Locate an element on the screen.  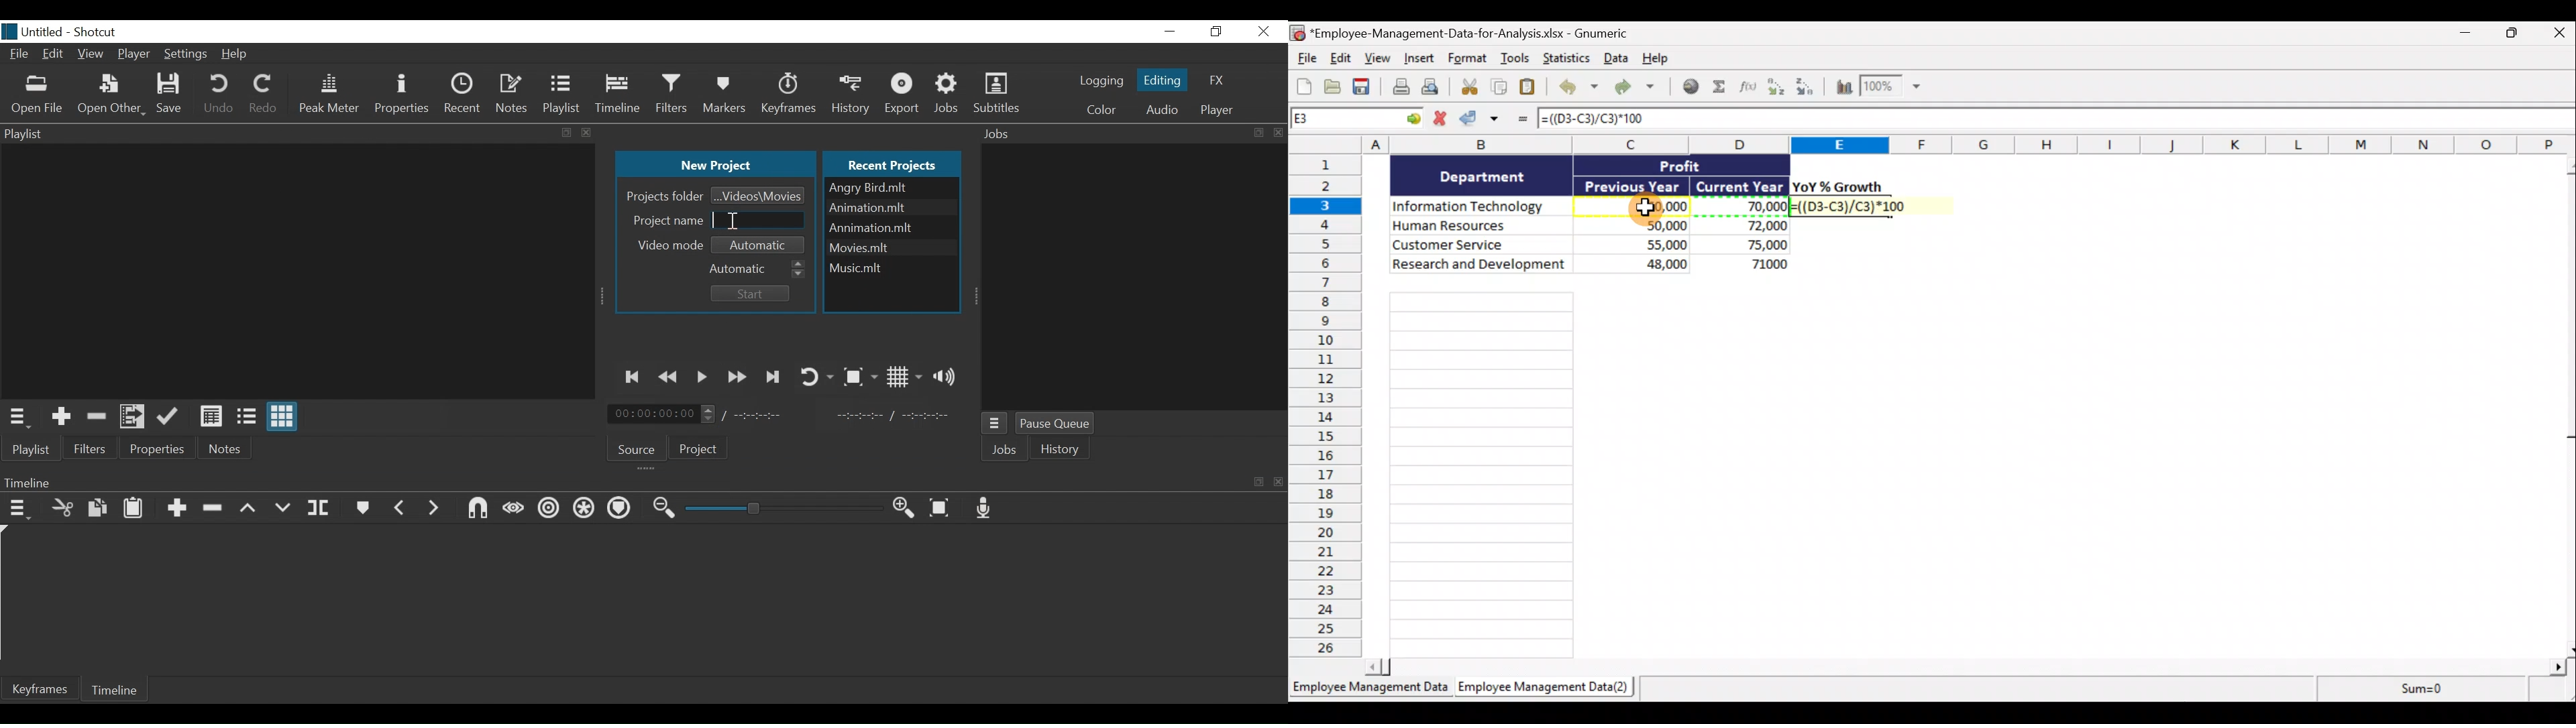
Shotcut is located at coordinates (97, 31).